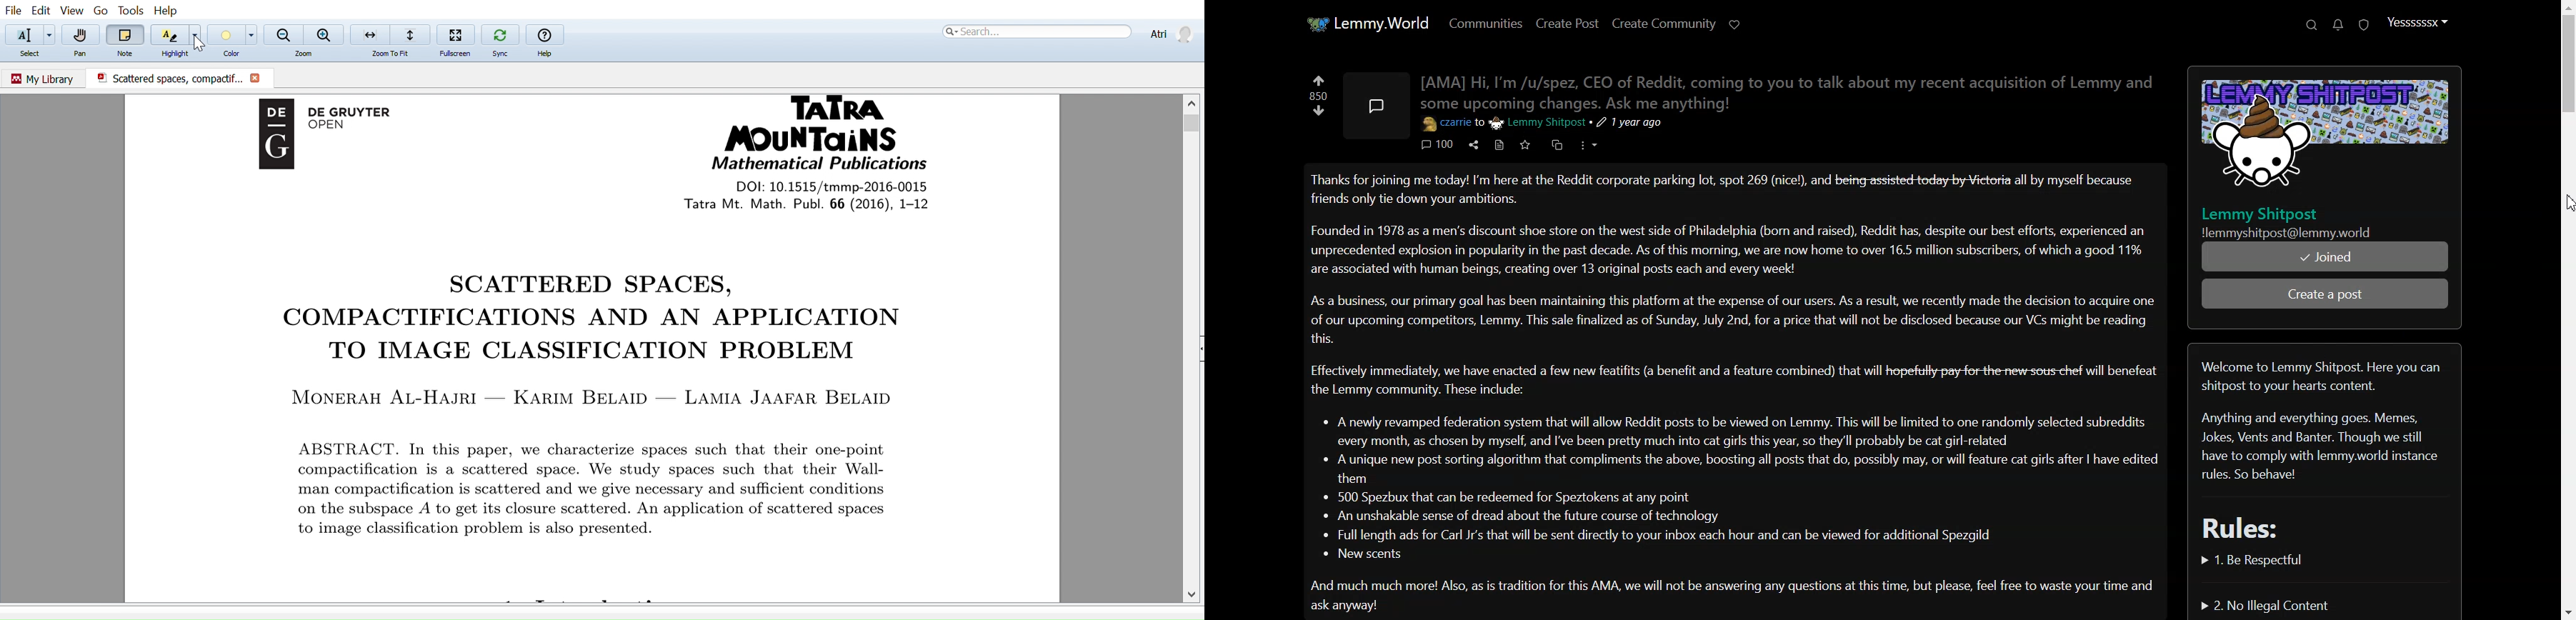 The image size is (2576, 644). What do you see at coordinates (201, 43) in the screenshot?
I see `cursor` at bounding box center [201, 43].